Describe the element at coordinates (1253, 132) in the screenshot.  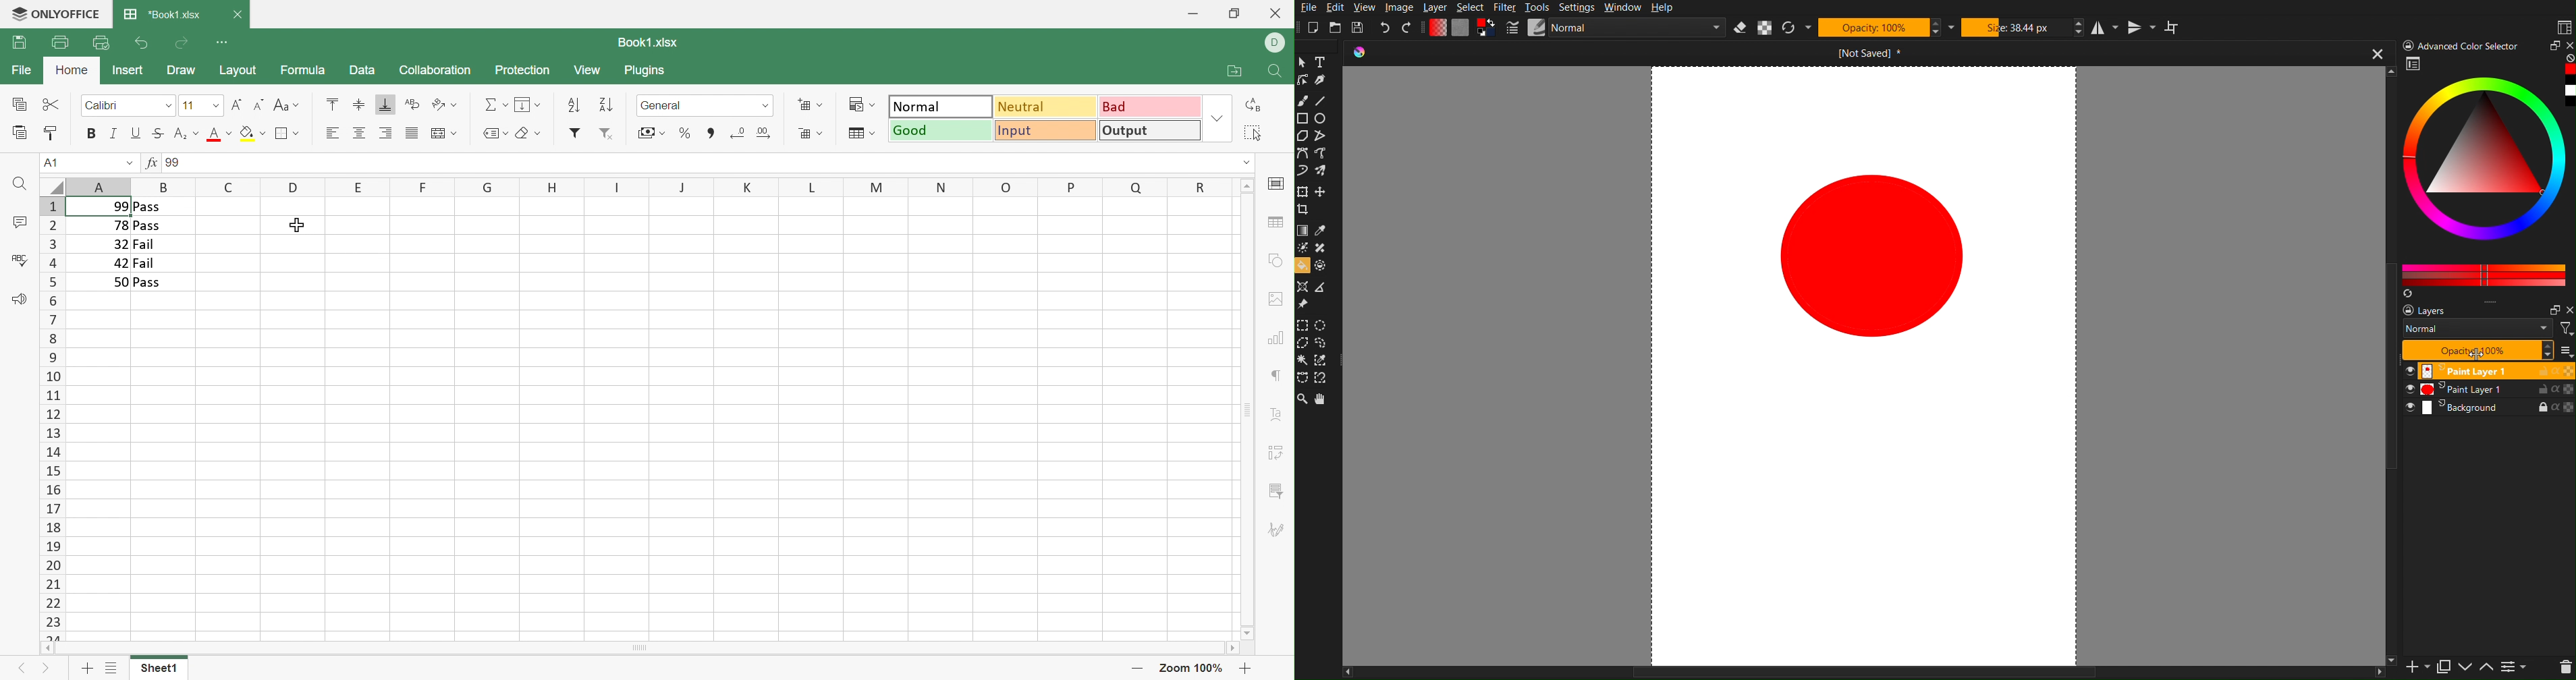
I see `Select all` at that location.